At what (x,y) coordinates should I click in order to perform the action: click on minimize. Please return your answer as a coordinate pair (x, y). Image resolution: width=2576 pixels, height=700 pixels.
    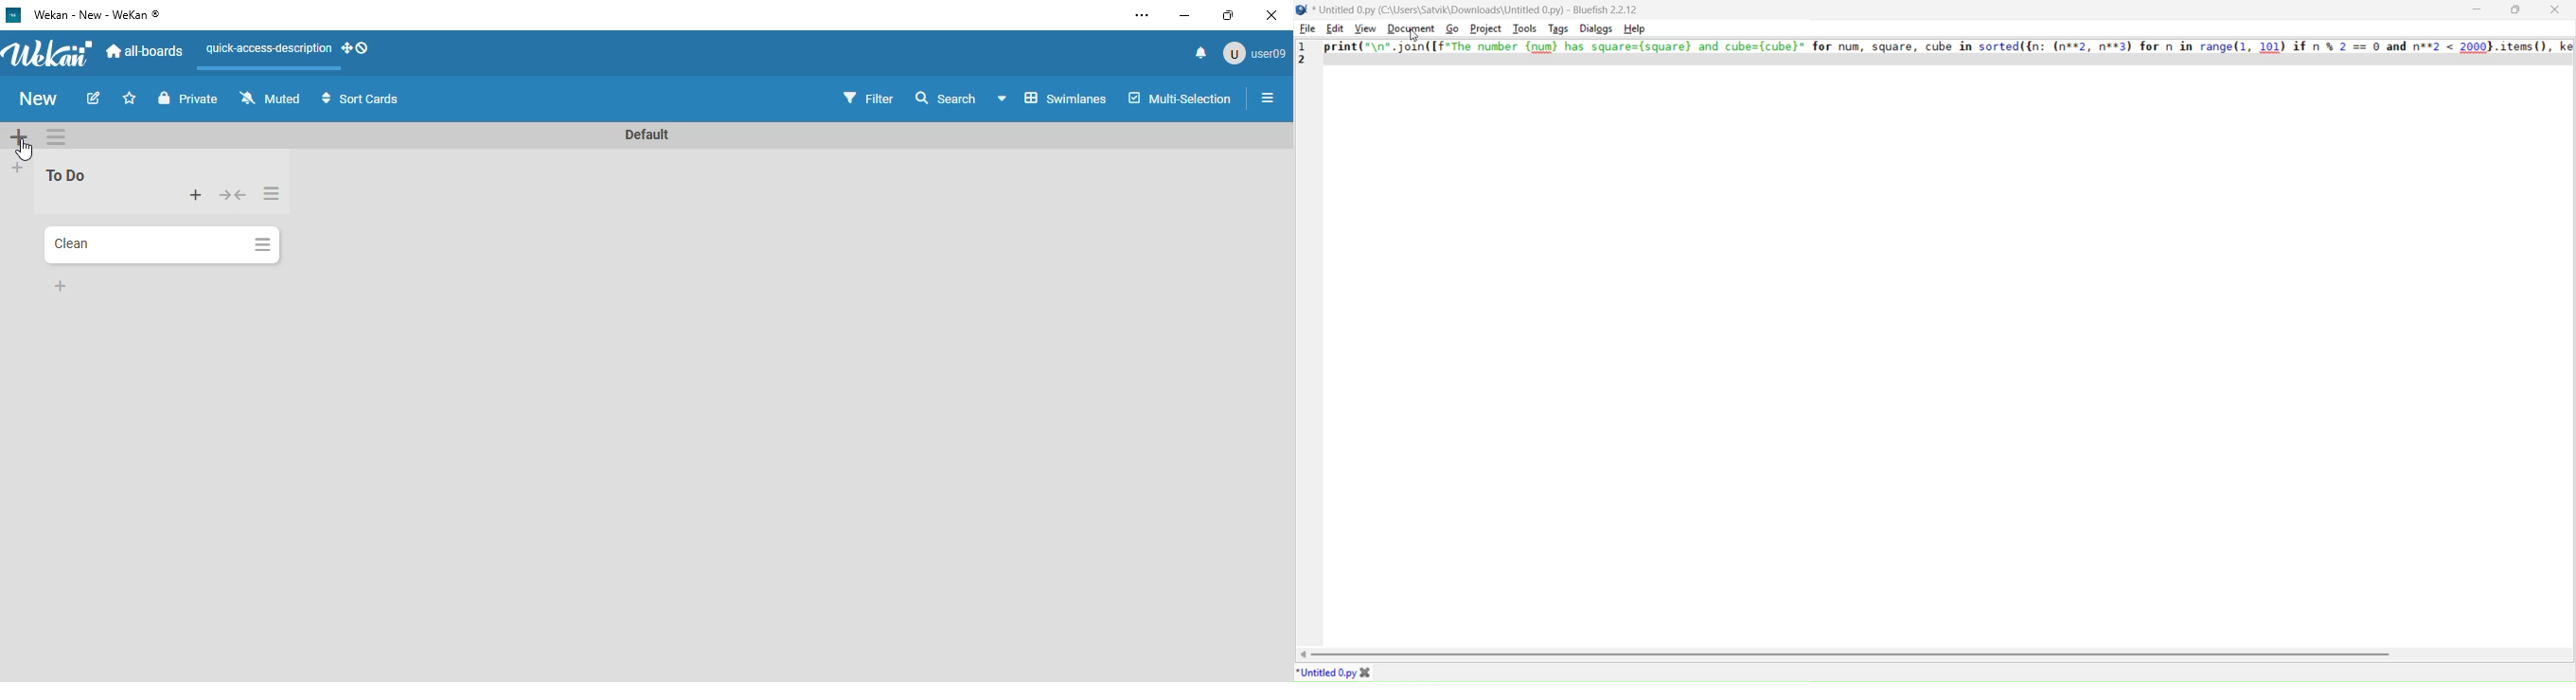
    Looking at the image, I should click on (1185, 16).